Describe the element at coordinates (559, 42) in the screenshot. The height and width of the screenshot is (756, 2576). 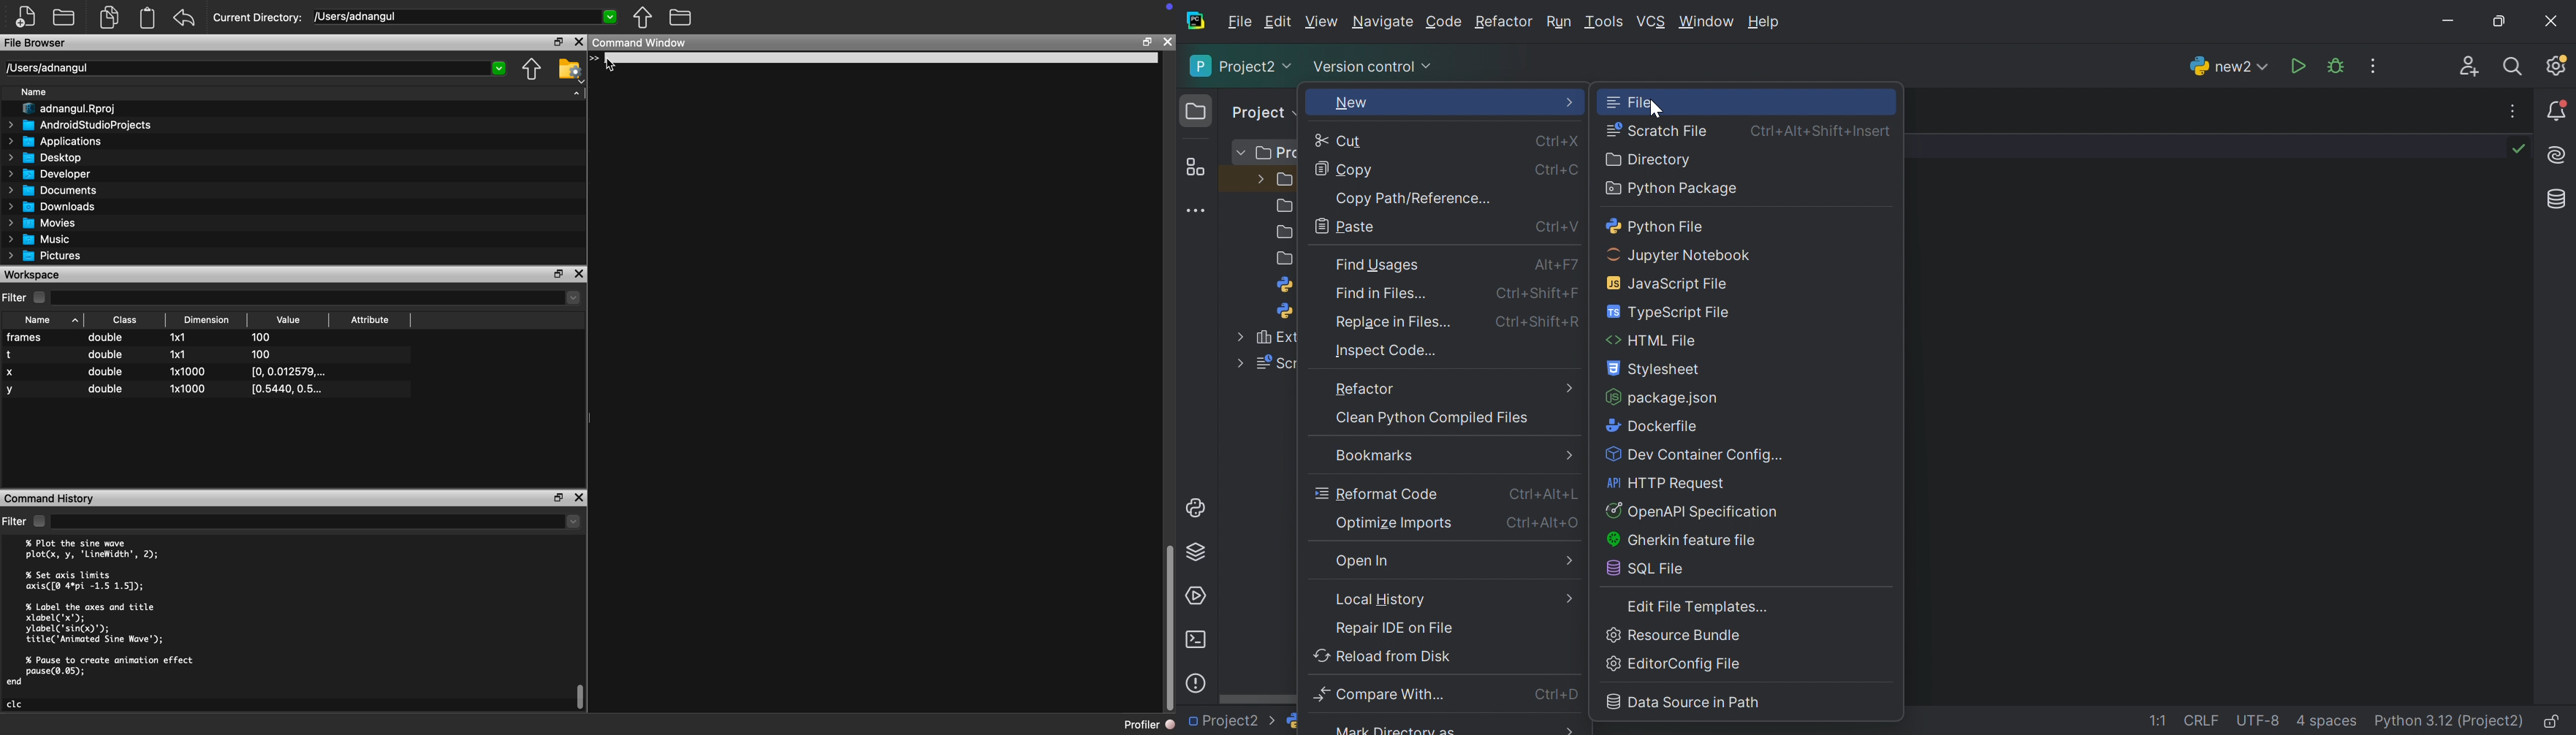
I see `Restore Down` at that location.